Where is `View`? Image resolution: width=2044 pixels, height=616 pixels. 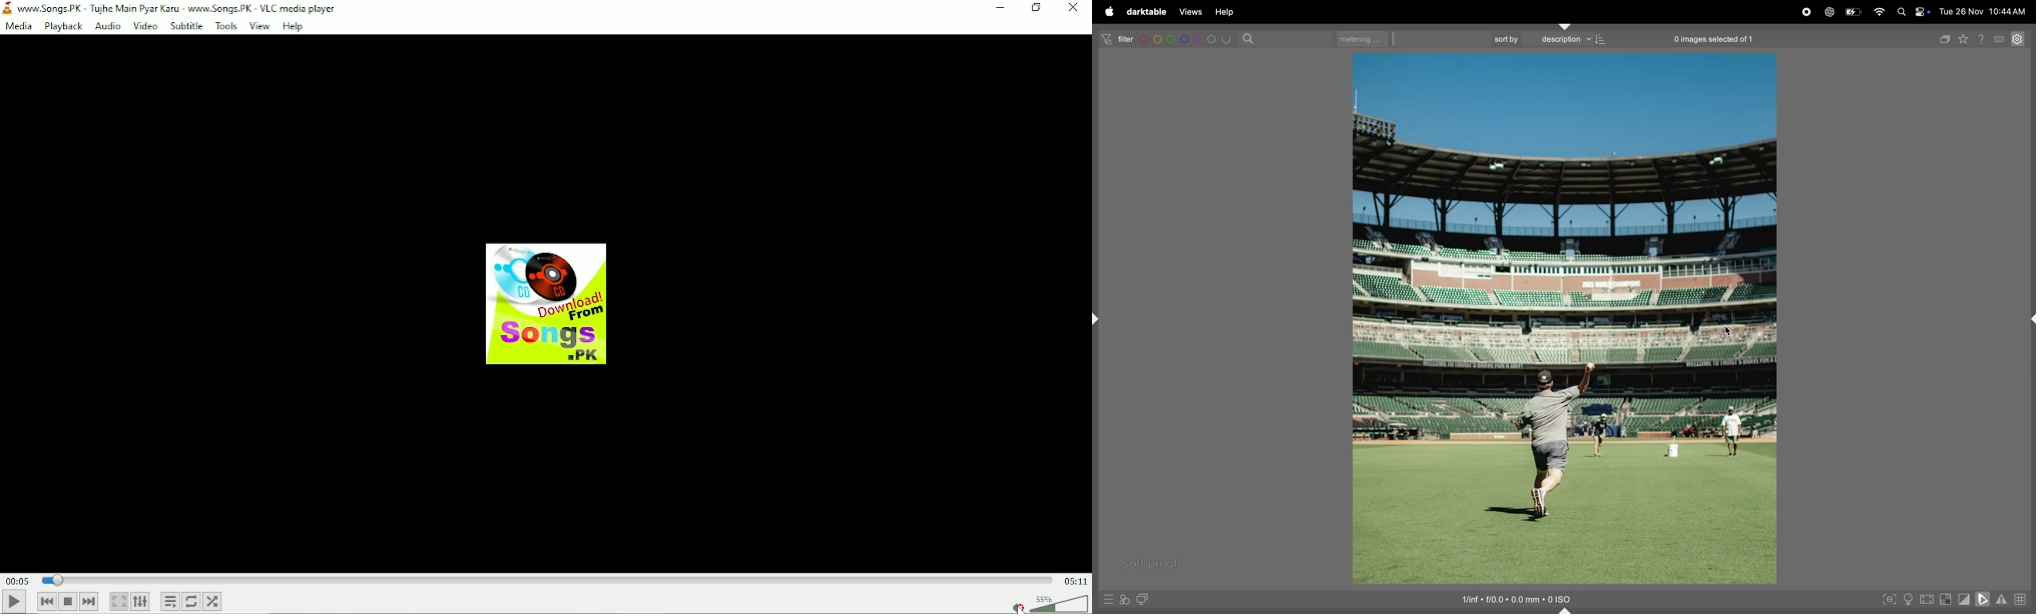
View is located at coordinates (260, 26).